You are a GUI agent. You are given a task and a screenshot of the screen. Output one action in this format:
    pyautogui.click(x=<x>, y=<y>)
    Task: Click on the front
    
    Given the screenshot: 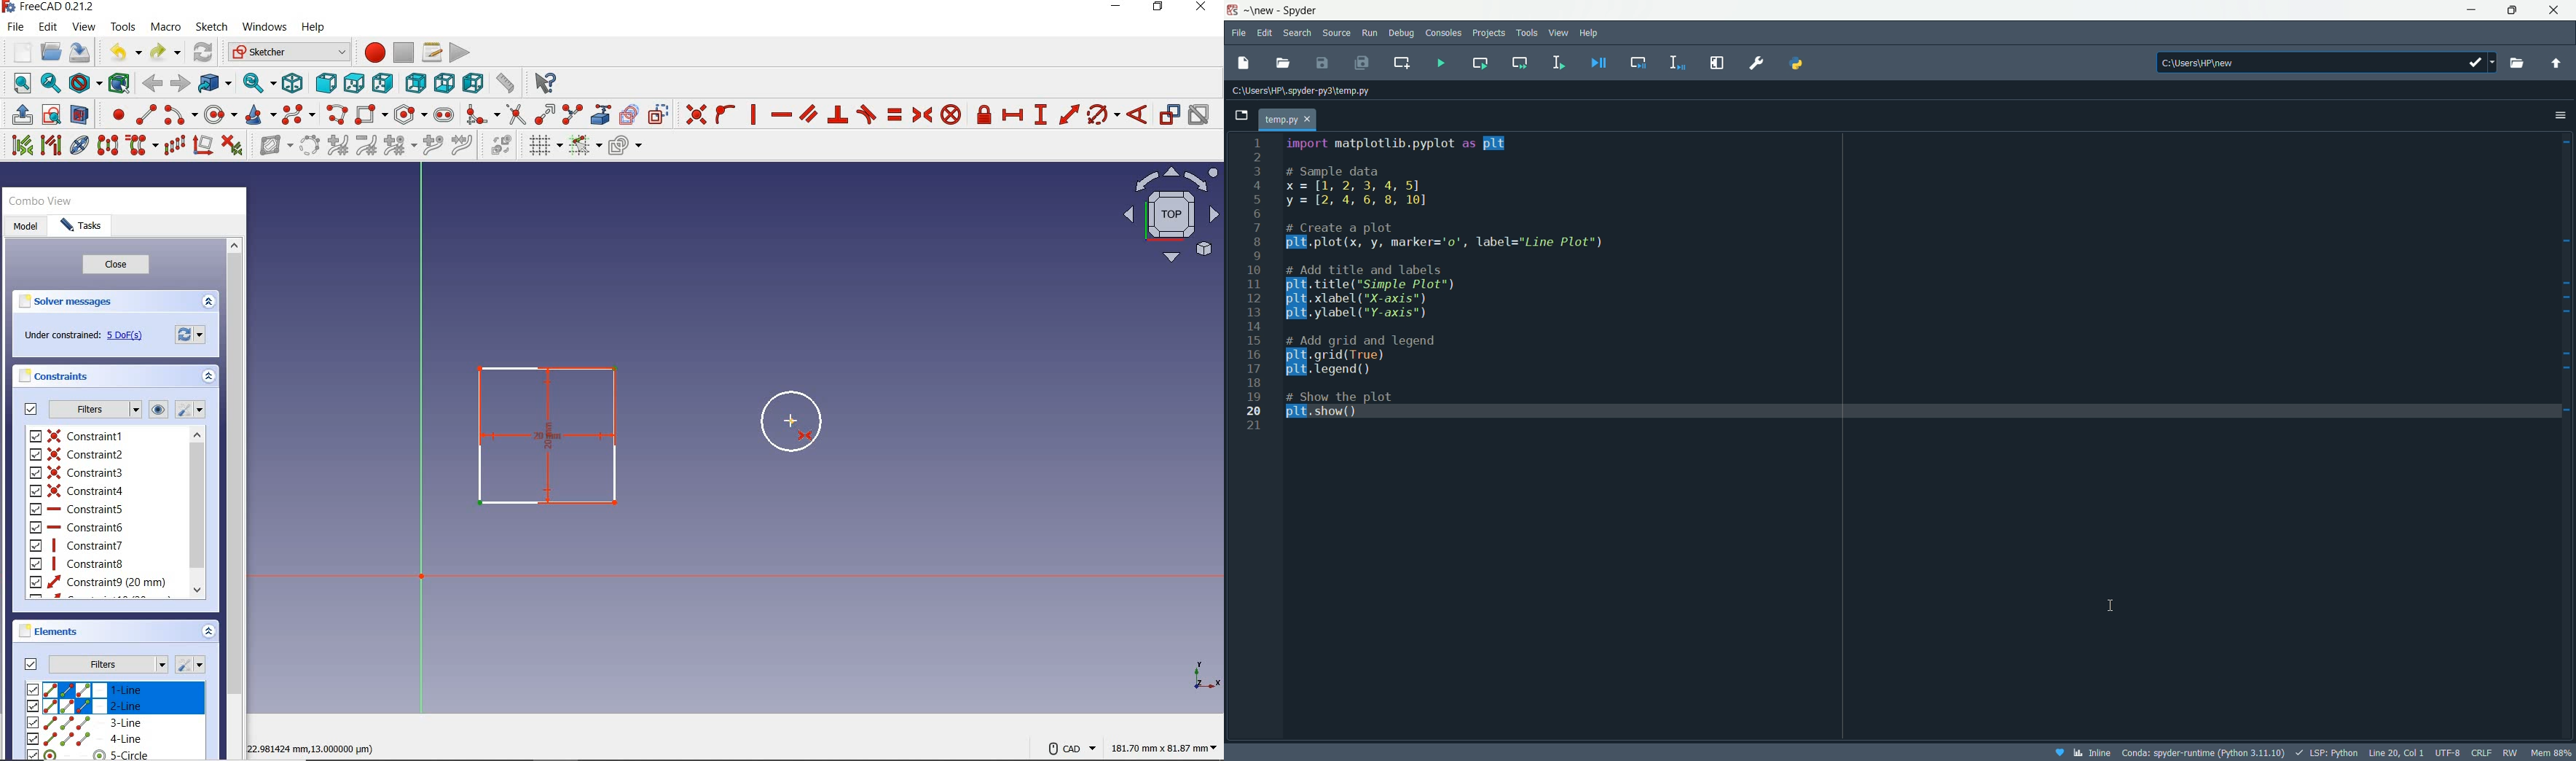 What is the action you would take?
    pyautogui.click(x=325, y=82)
    